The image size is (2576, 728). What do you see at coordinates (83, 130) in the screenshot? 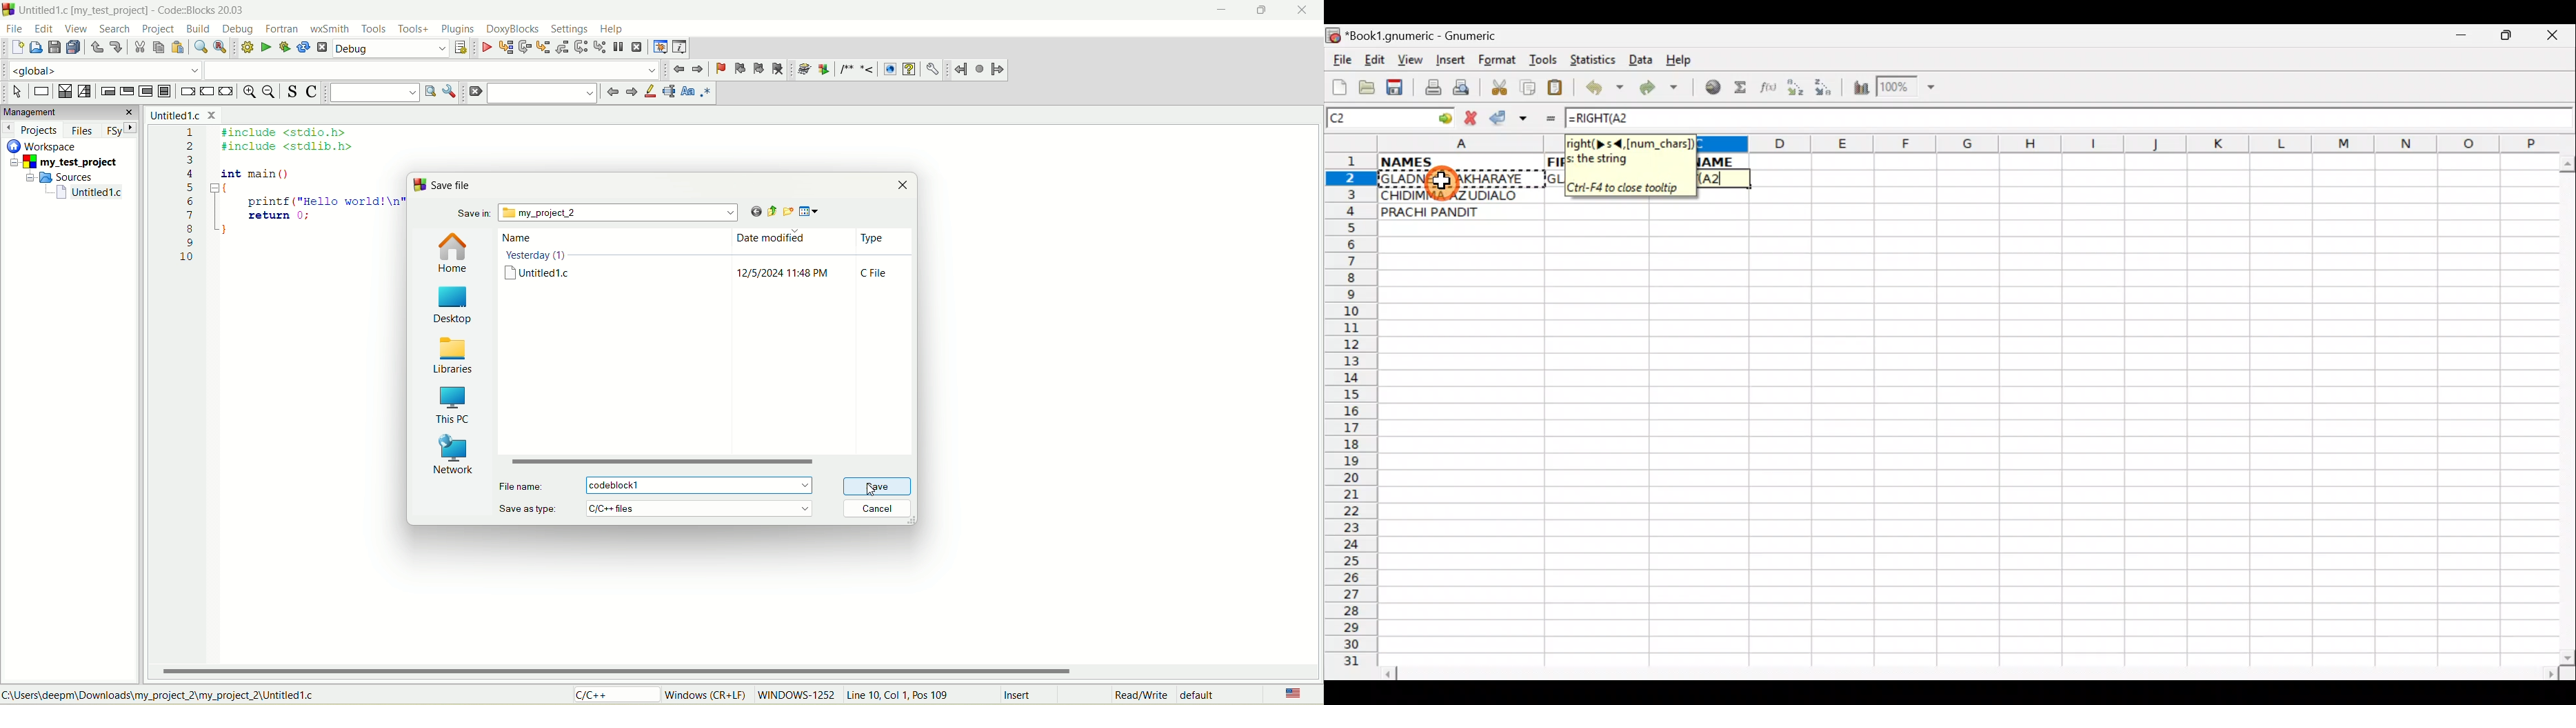
I see `files` at bounding box center [83, 130].